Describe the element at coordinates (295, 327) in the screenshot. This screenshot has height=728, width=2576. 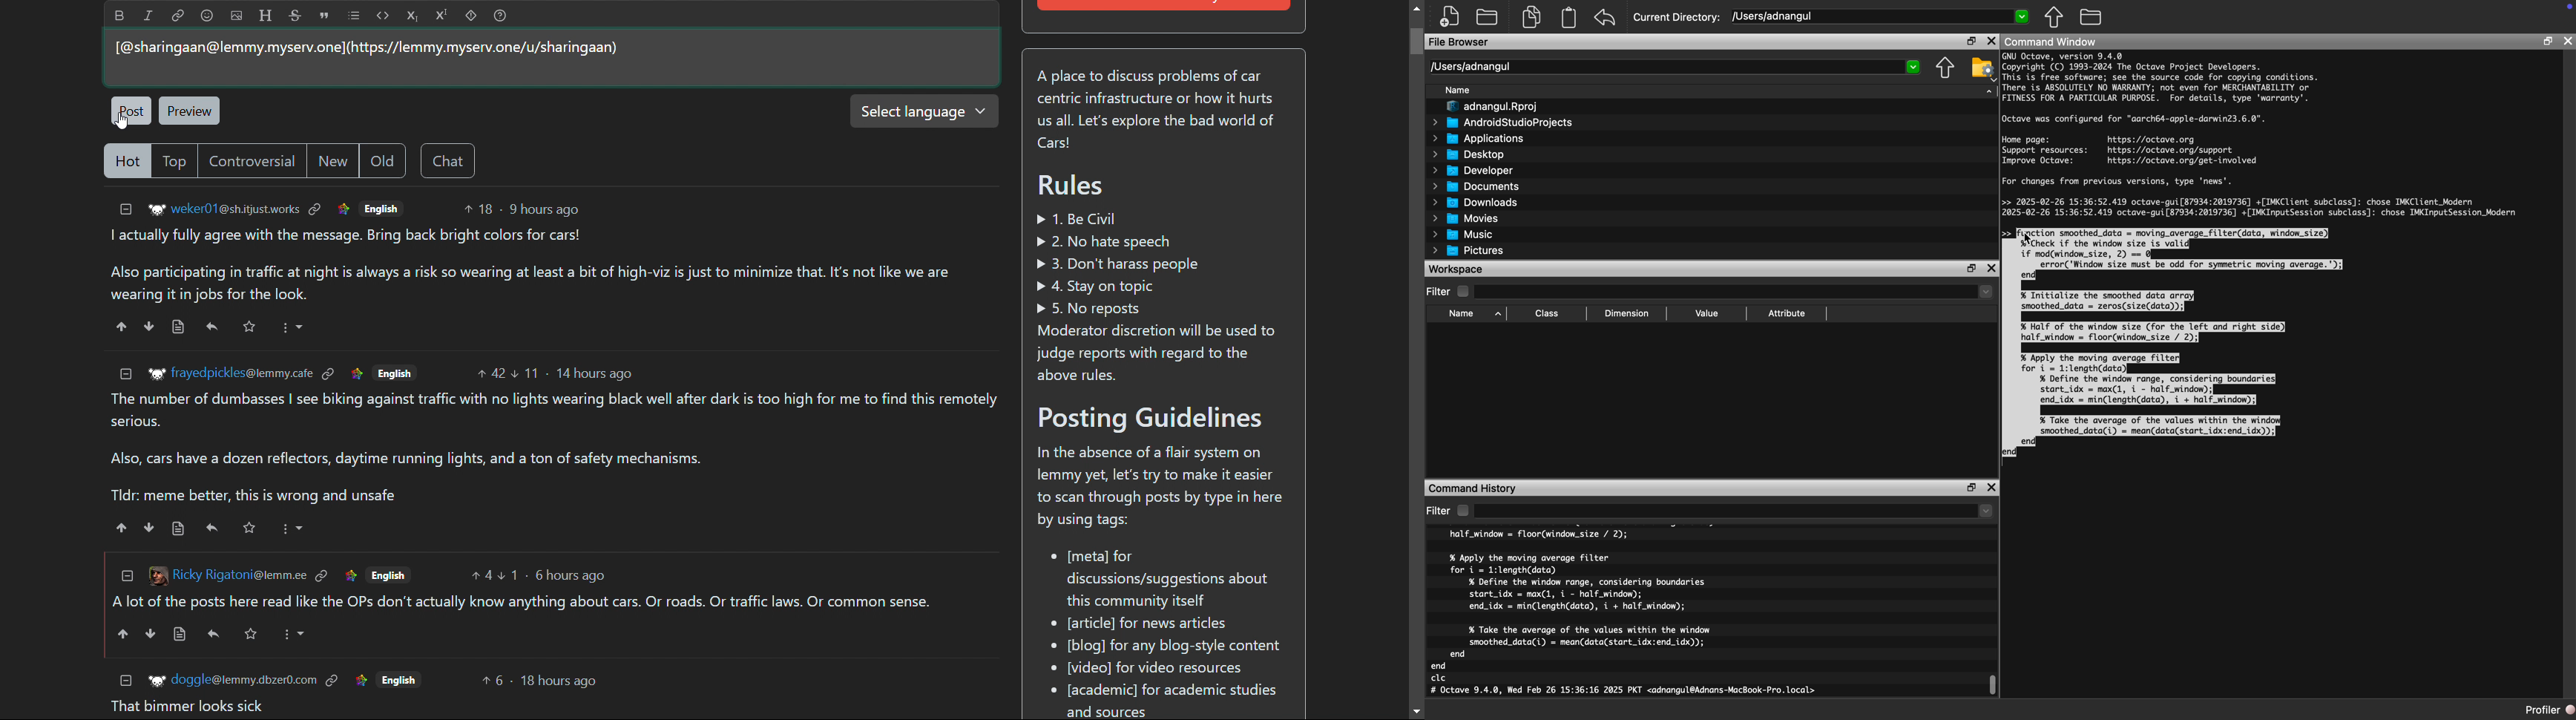
I see `More` at that location.